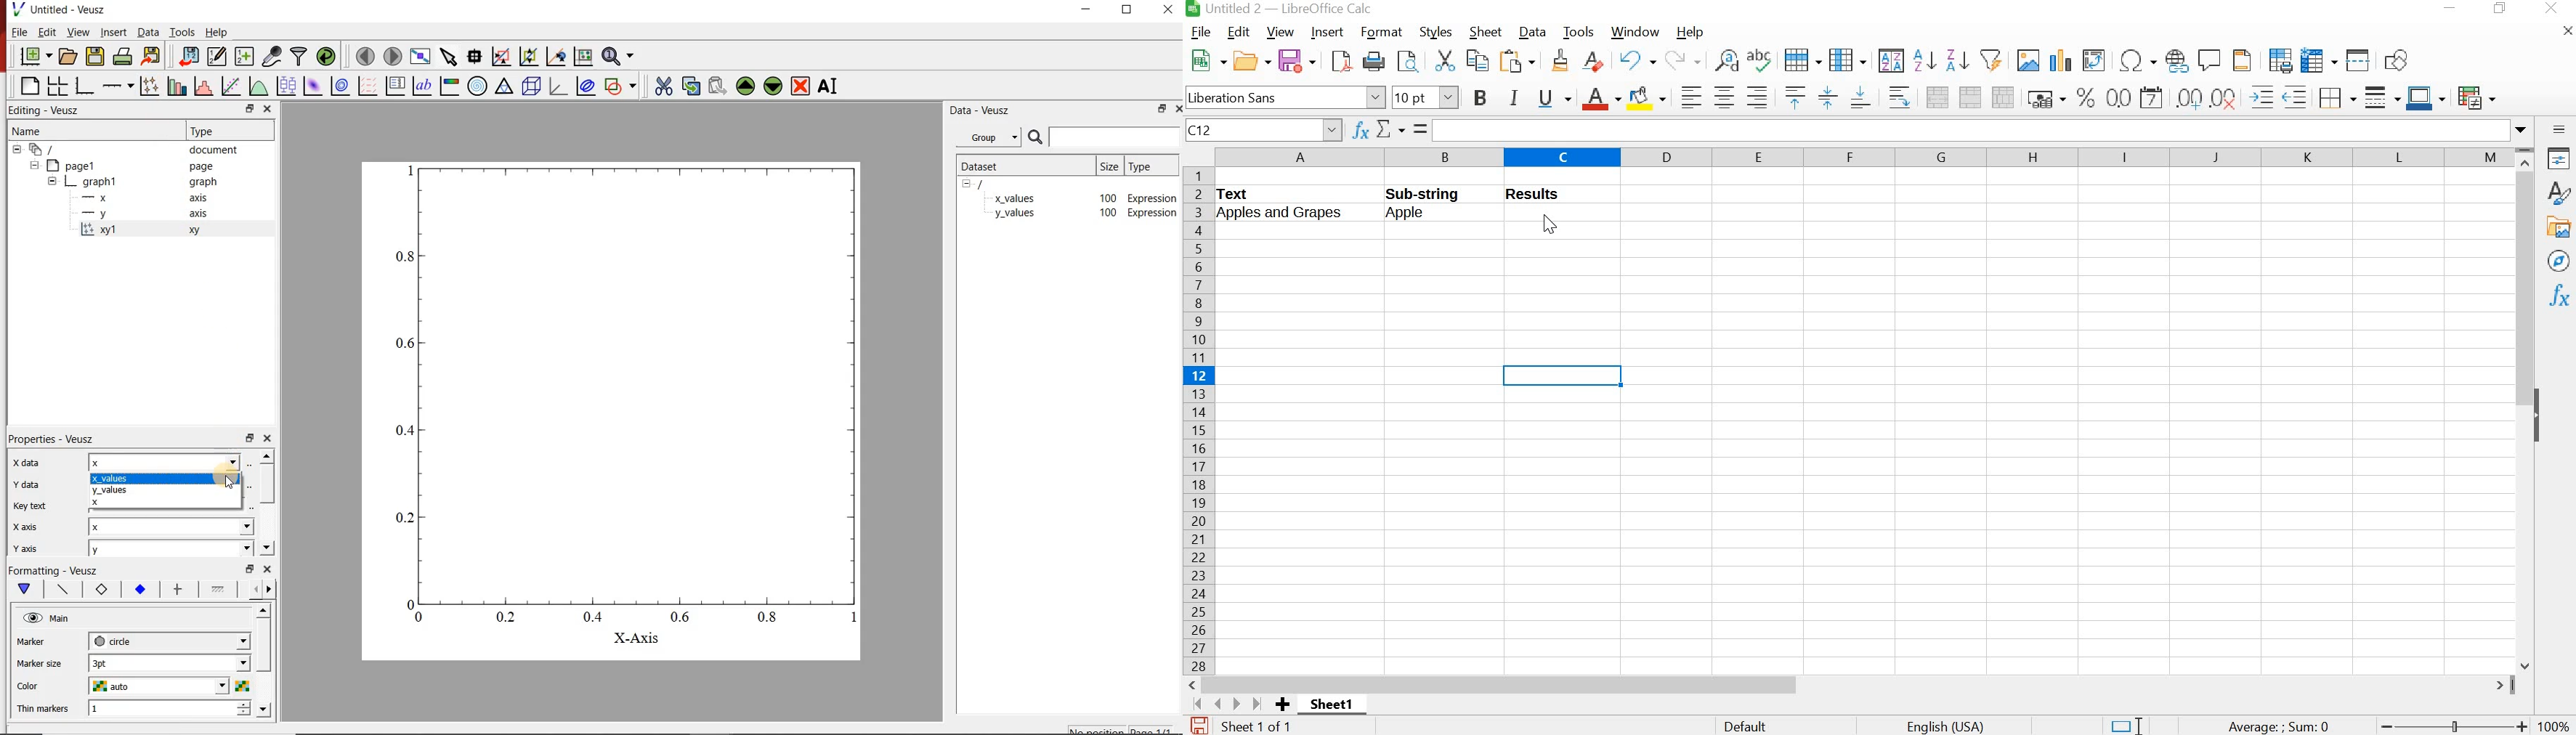  I want to click on insert or edit pivot table, so click(2096, 60).